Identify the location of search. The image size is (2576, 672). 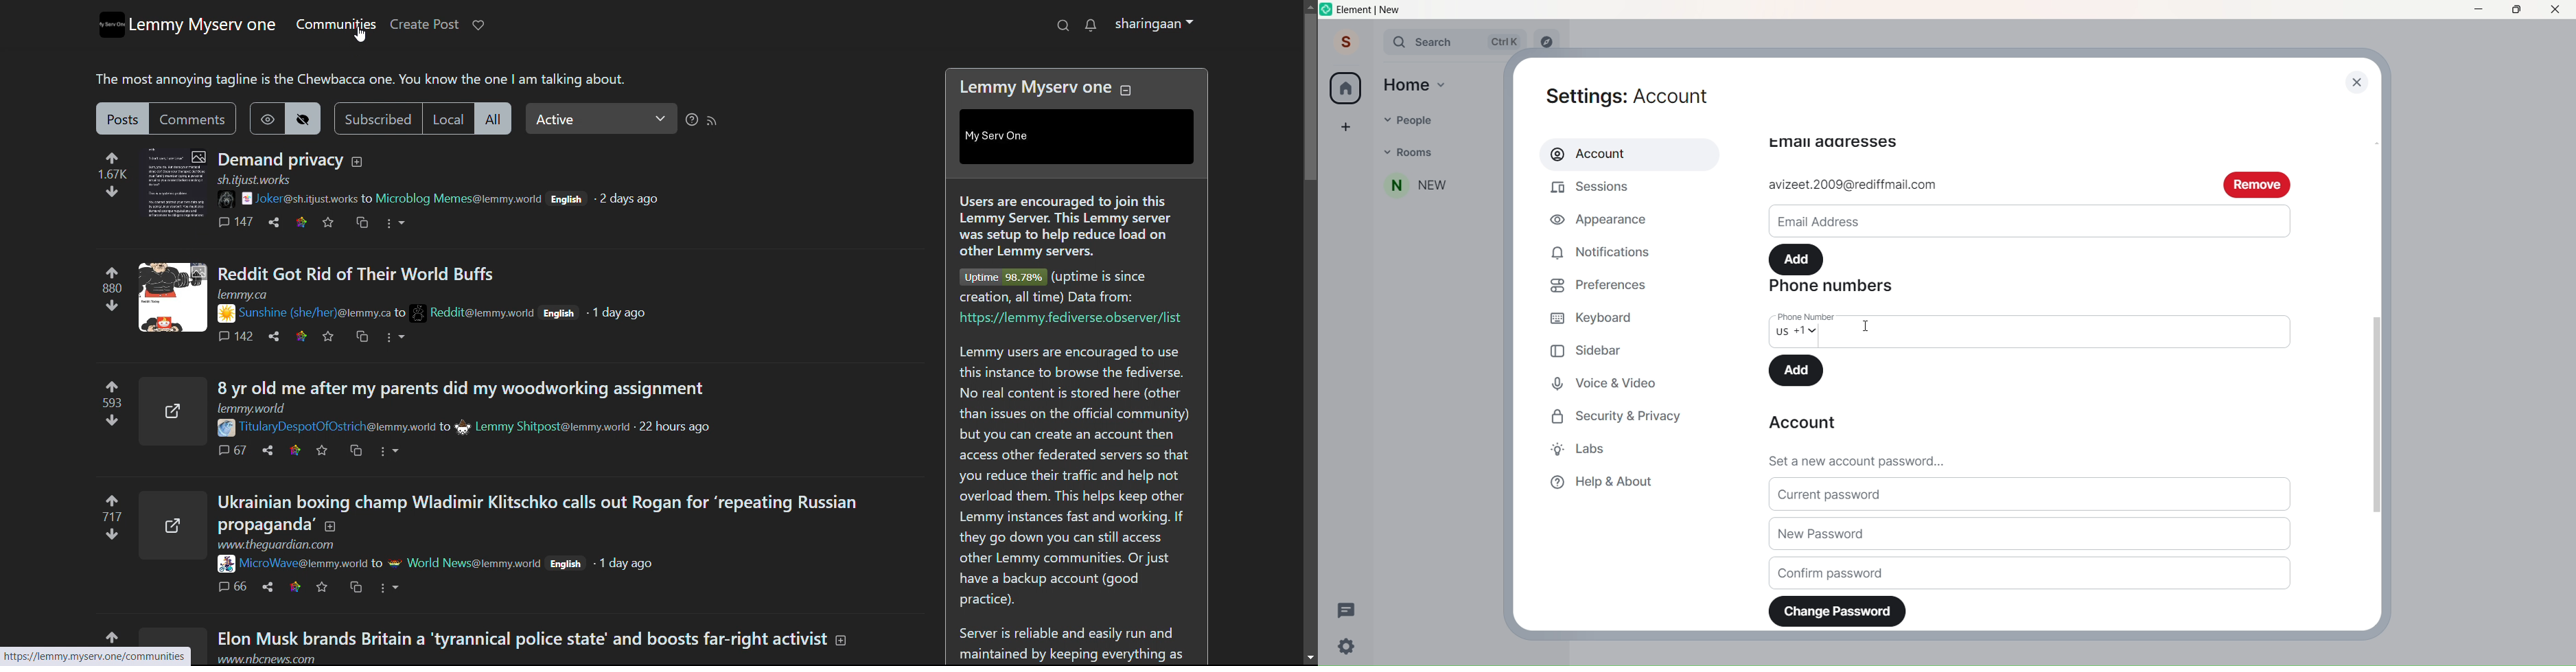
(1062, 25).